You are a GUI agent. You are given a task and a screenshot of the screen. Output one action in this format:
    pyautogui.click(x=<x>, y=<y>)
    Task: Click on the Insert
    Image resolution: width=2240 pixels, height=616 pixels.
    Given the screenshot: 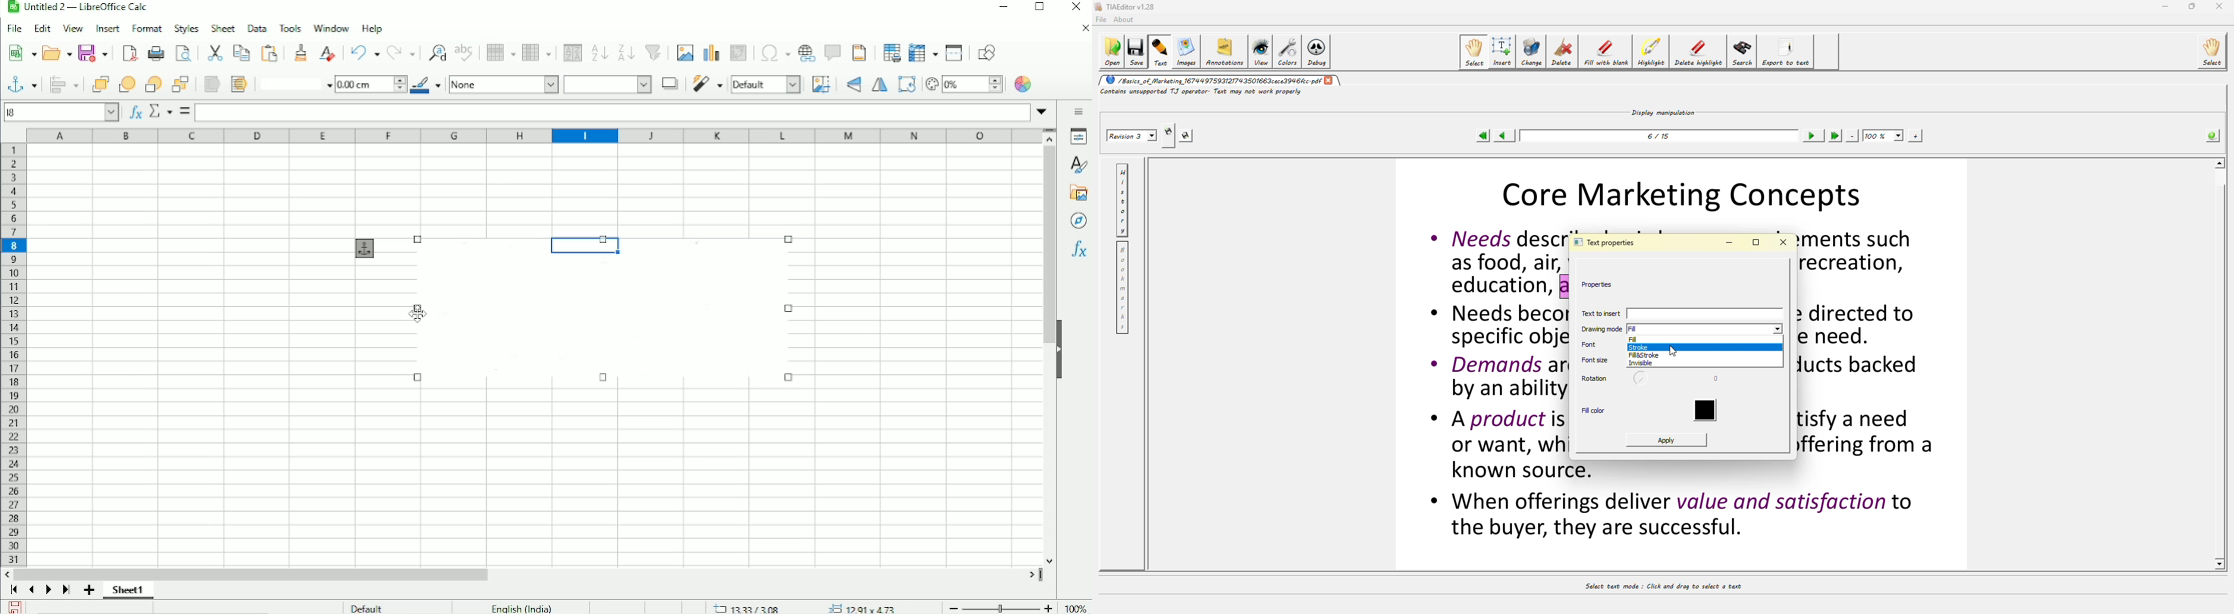 What is the action you would take?
    pyautogui.click(x=106, y=29)
    